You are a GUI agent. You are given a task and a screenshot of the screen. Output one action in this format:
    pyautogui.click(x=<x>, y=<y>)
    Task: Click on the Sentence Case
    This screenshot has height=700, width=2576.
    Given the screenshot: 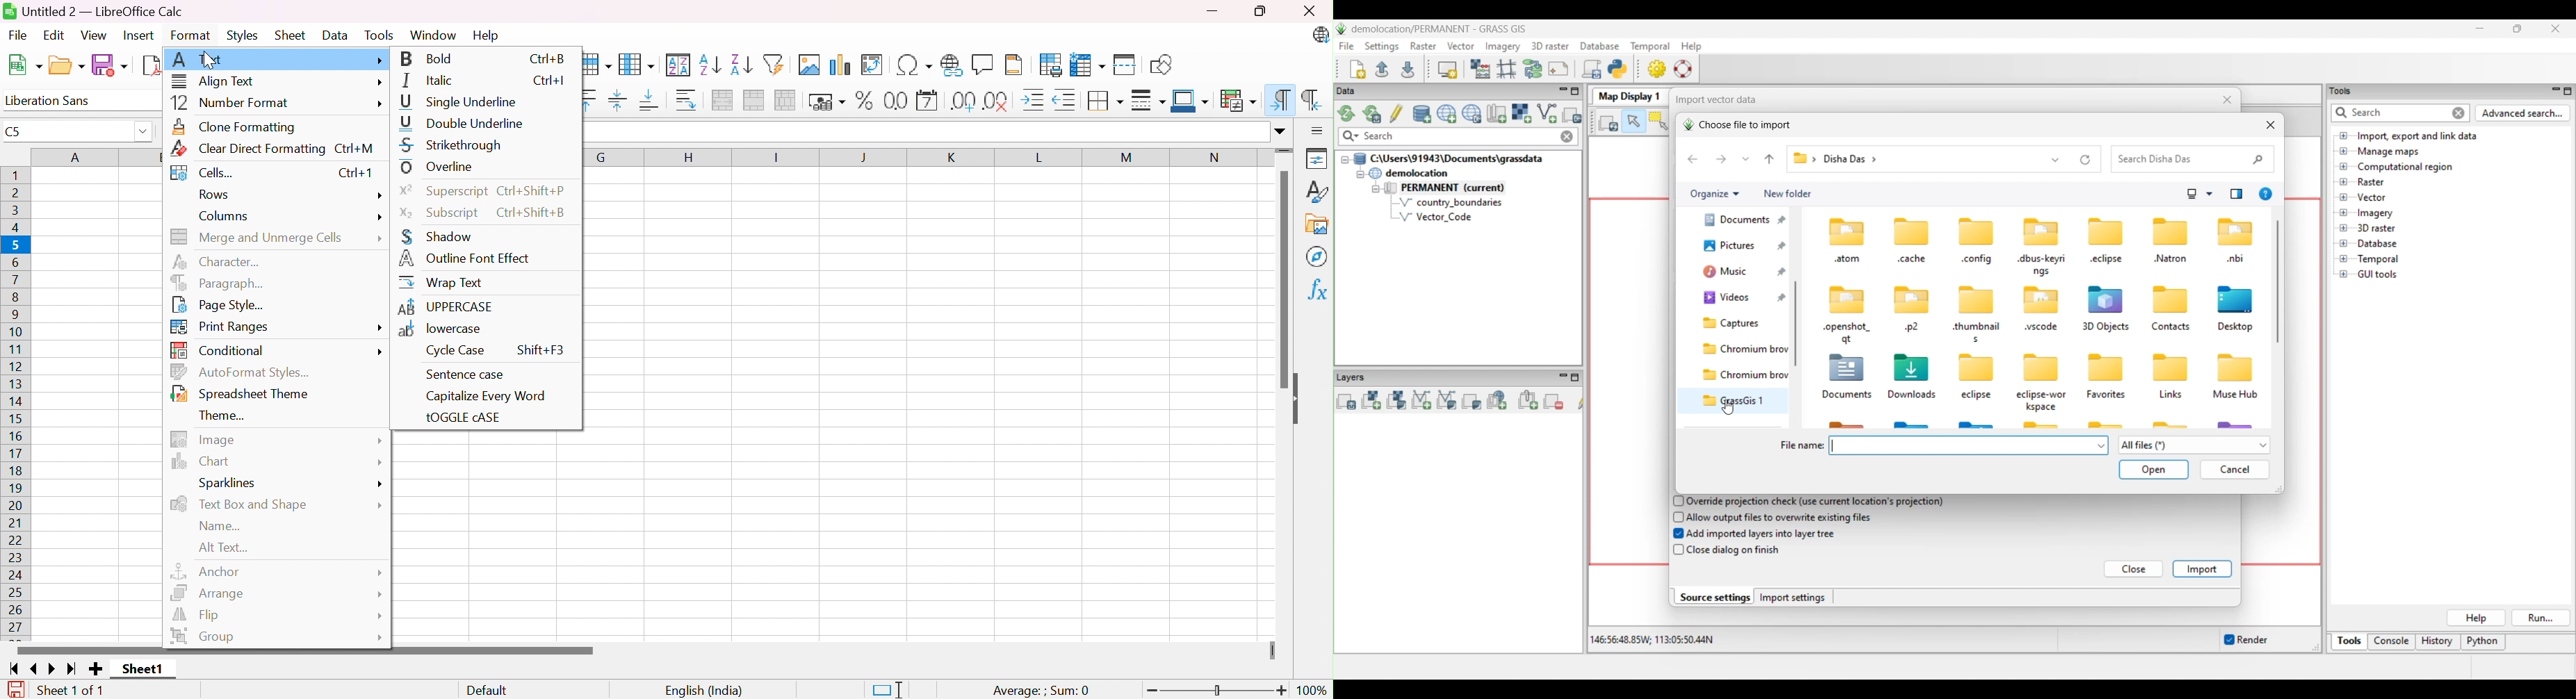 What is the action you would take?
    pyautogui.click(x=464, y=375)
    